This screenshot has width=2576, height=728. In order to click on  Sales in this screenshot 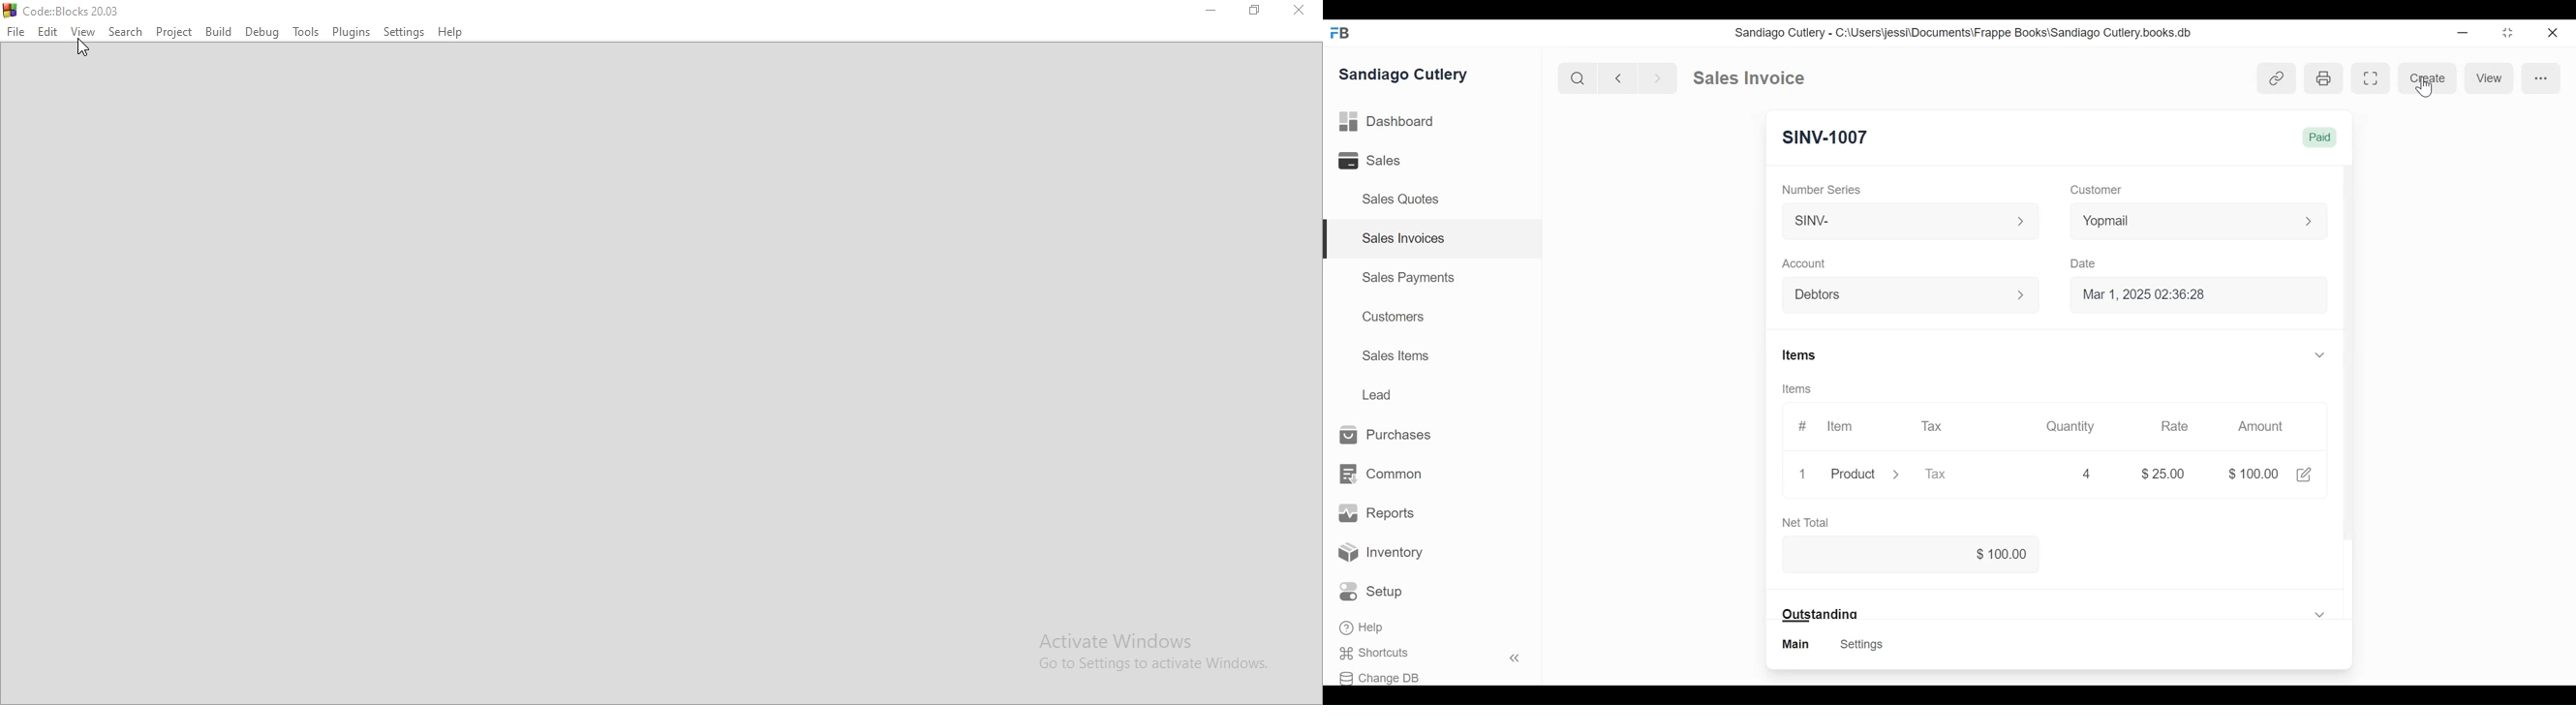, I will do `click(1367, 160)`.